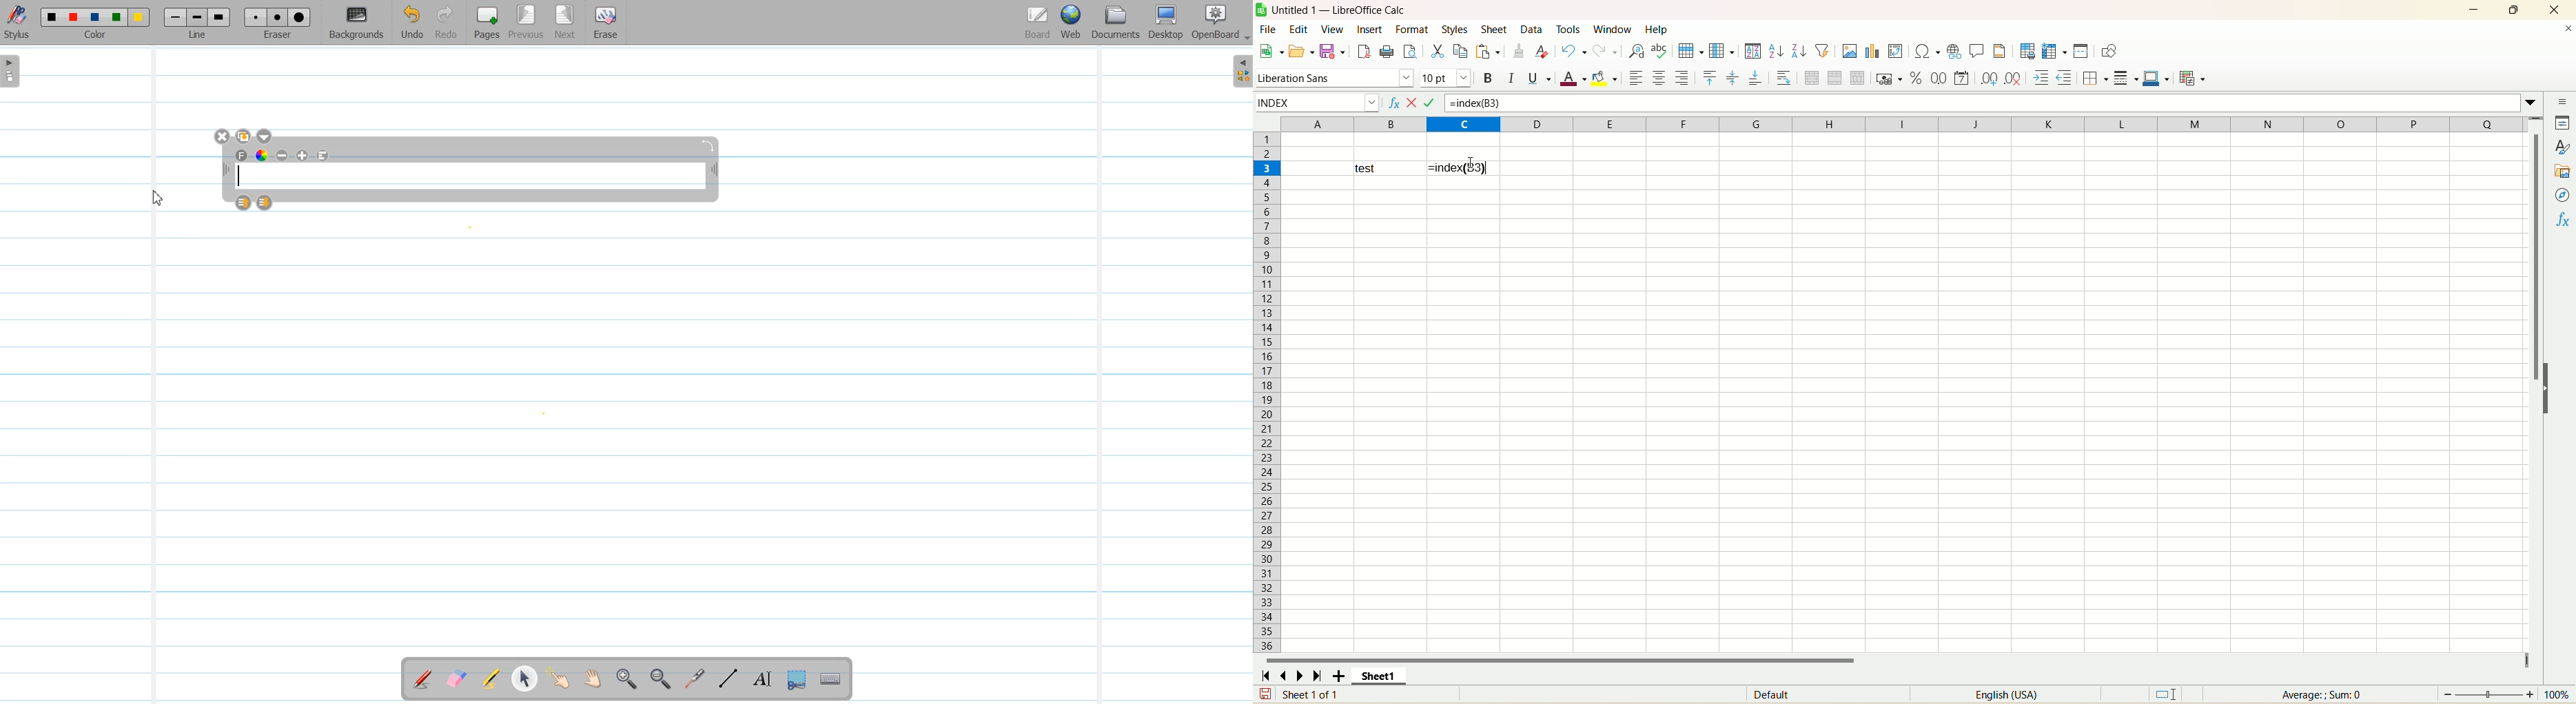 This screenshot has height=728, width=2576. What do you see at coordinates (1984, 103) in the screenshot?
I see `Input line` at bounding box center [1984, 103].